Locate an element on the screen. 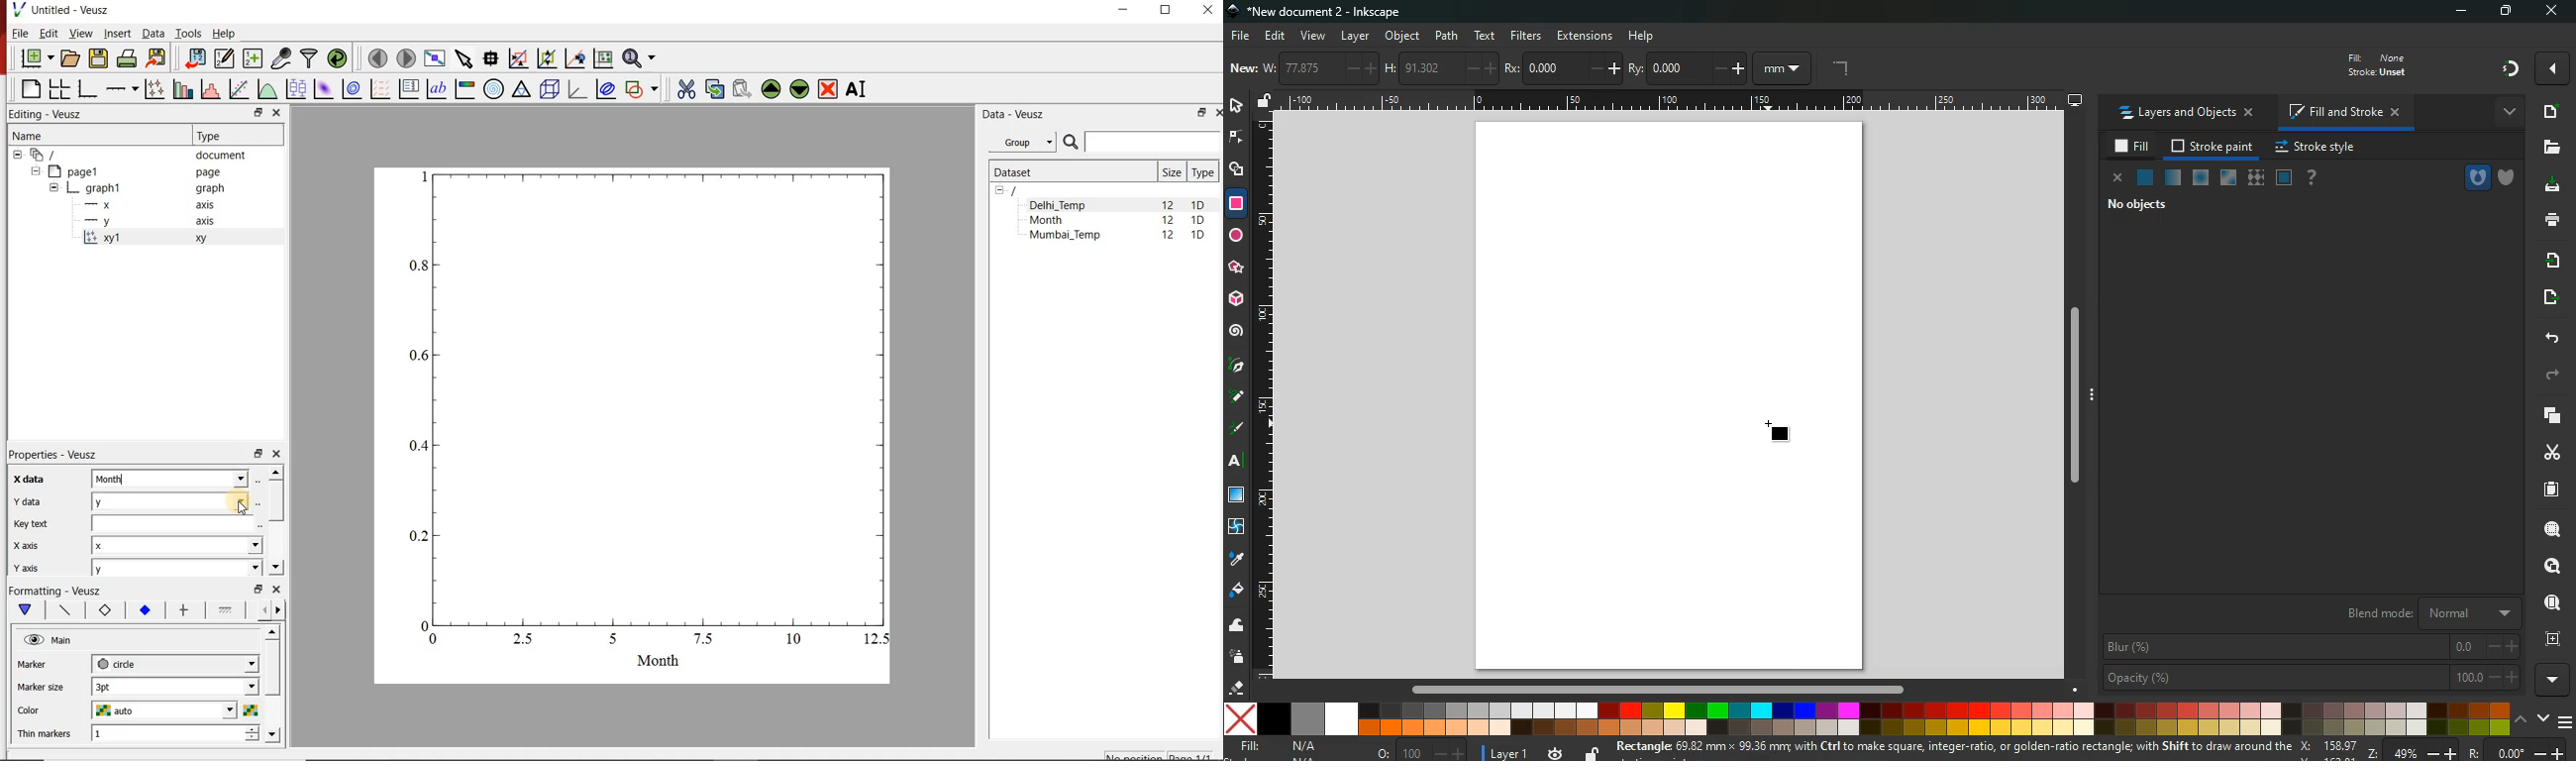 The width and height of the screenshot is (2576, 784). move to the previous page is located at coordinates (377, 58).